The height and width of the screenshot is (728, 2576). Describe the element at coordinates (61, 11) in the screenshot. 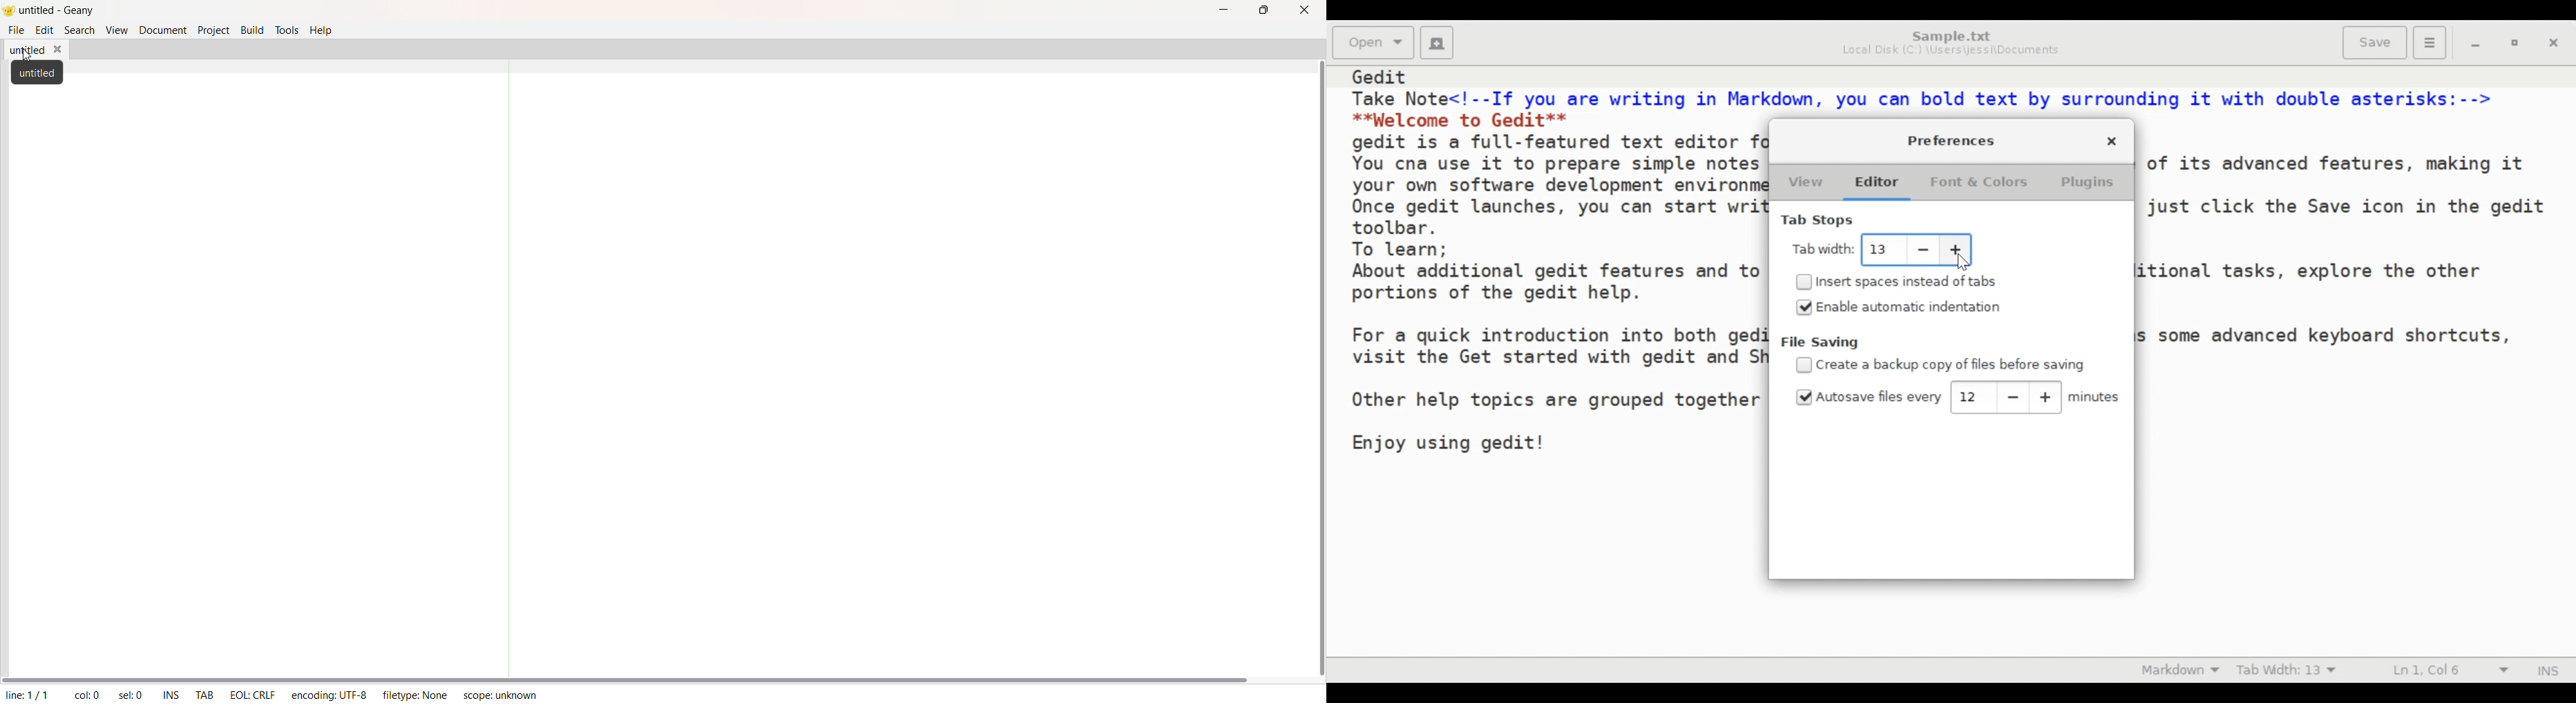

I see `untitled- Geany` at that location.